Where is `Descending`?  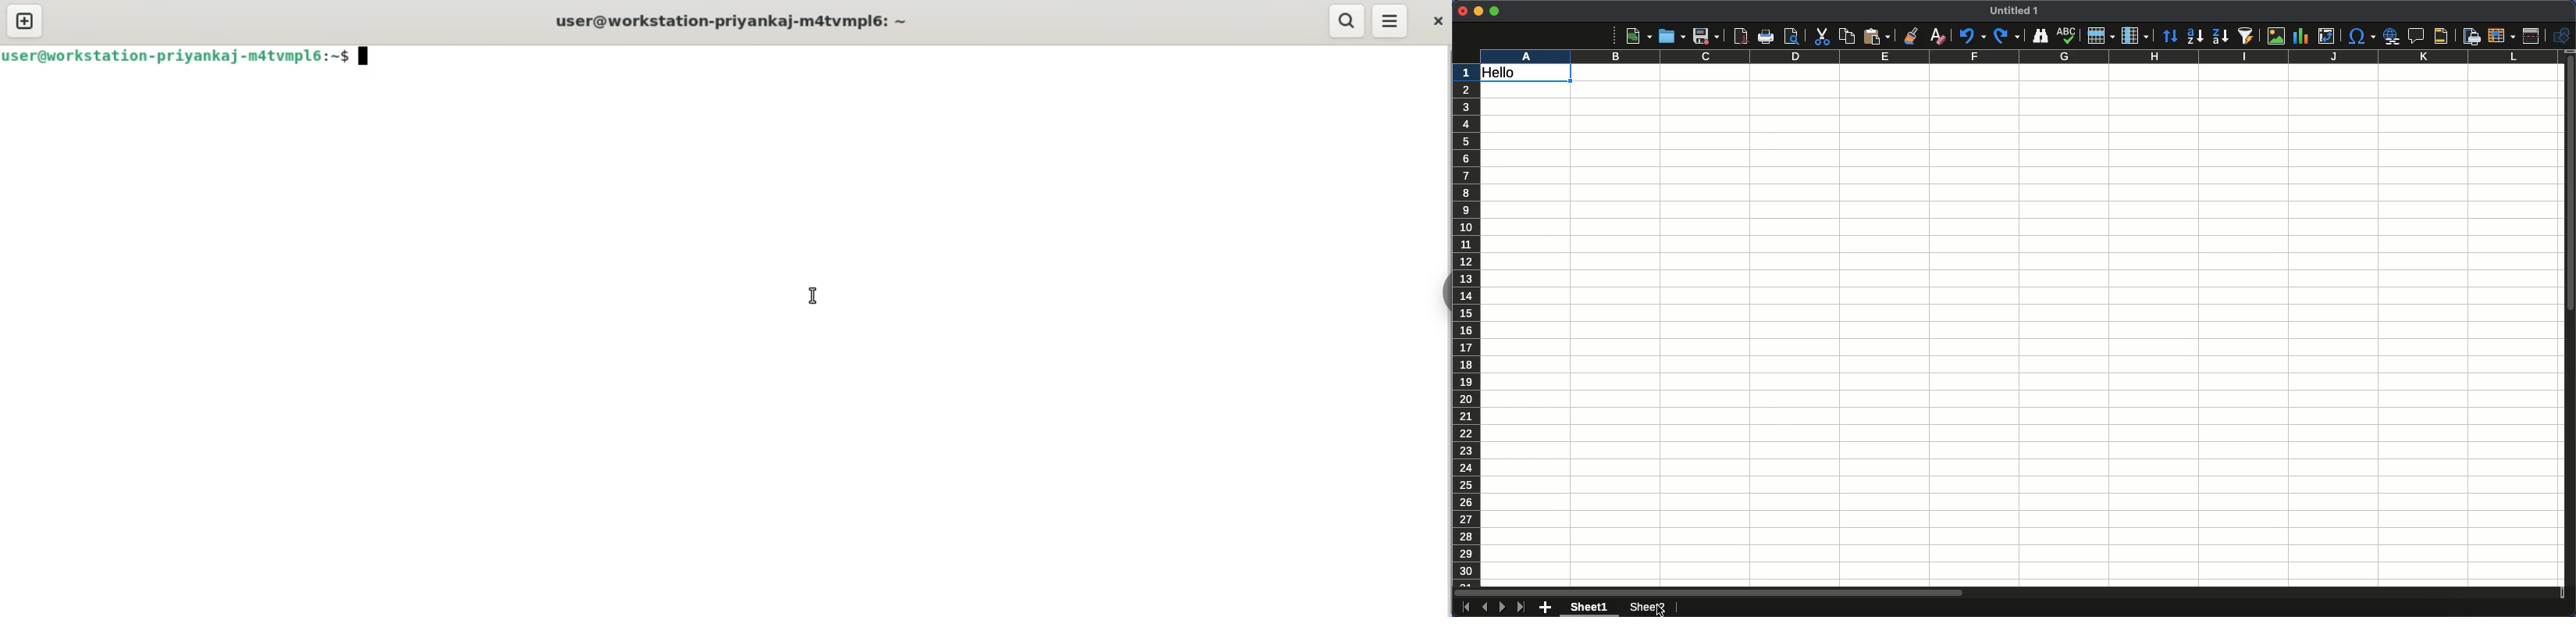 Descending is located at coordinates (2219, 37).